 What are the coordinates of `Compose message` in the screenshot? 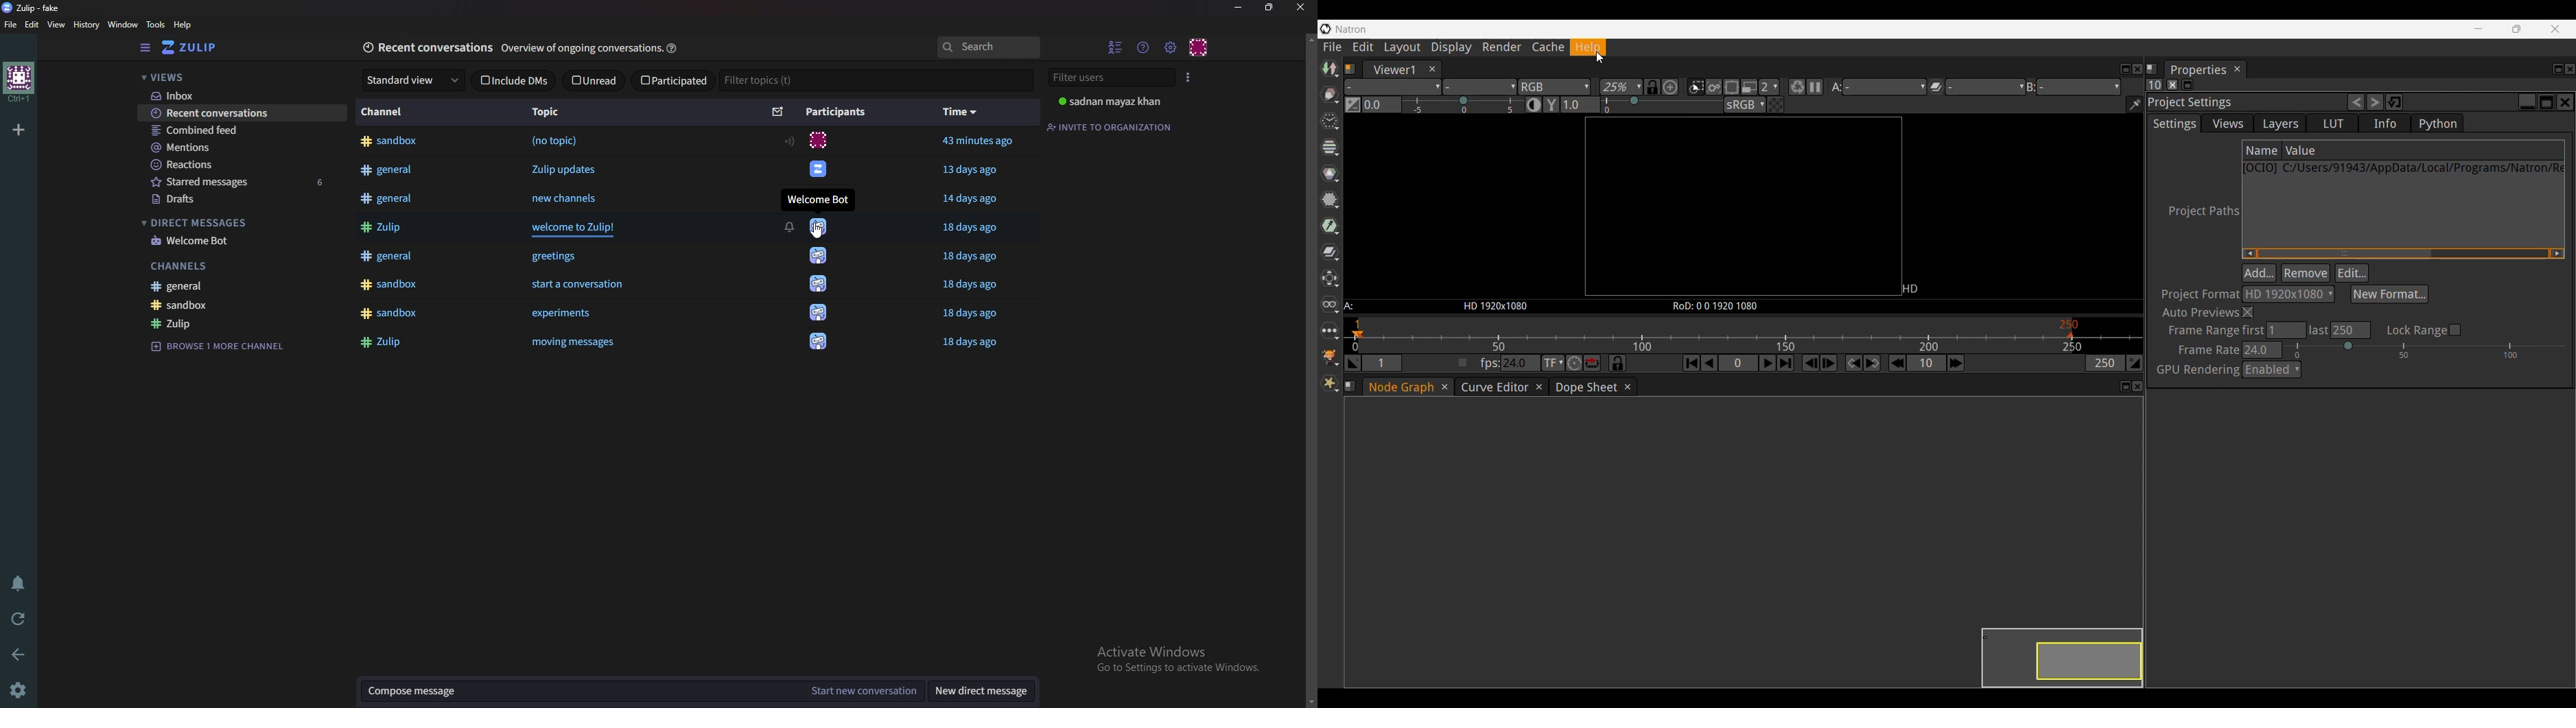 It's located at (587, 690).